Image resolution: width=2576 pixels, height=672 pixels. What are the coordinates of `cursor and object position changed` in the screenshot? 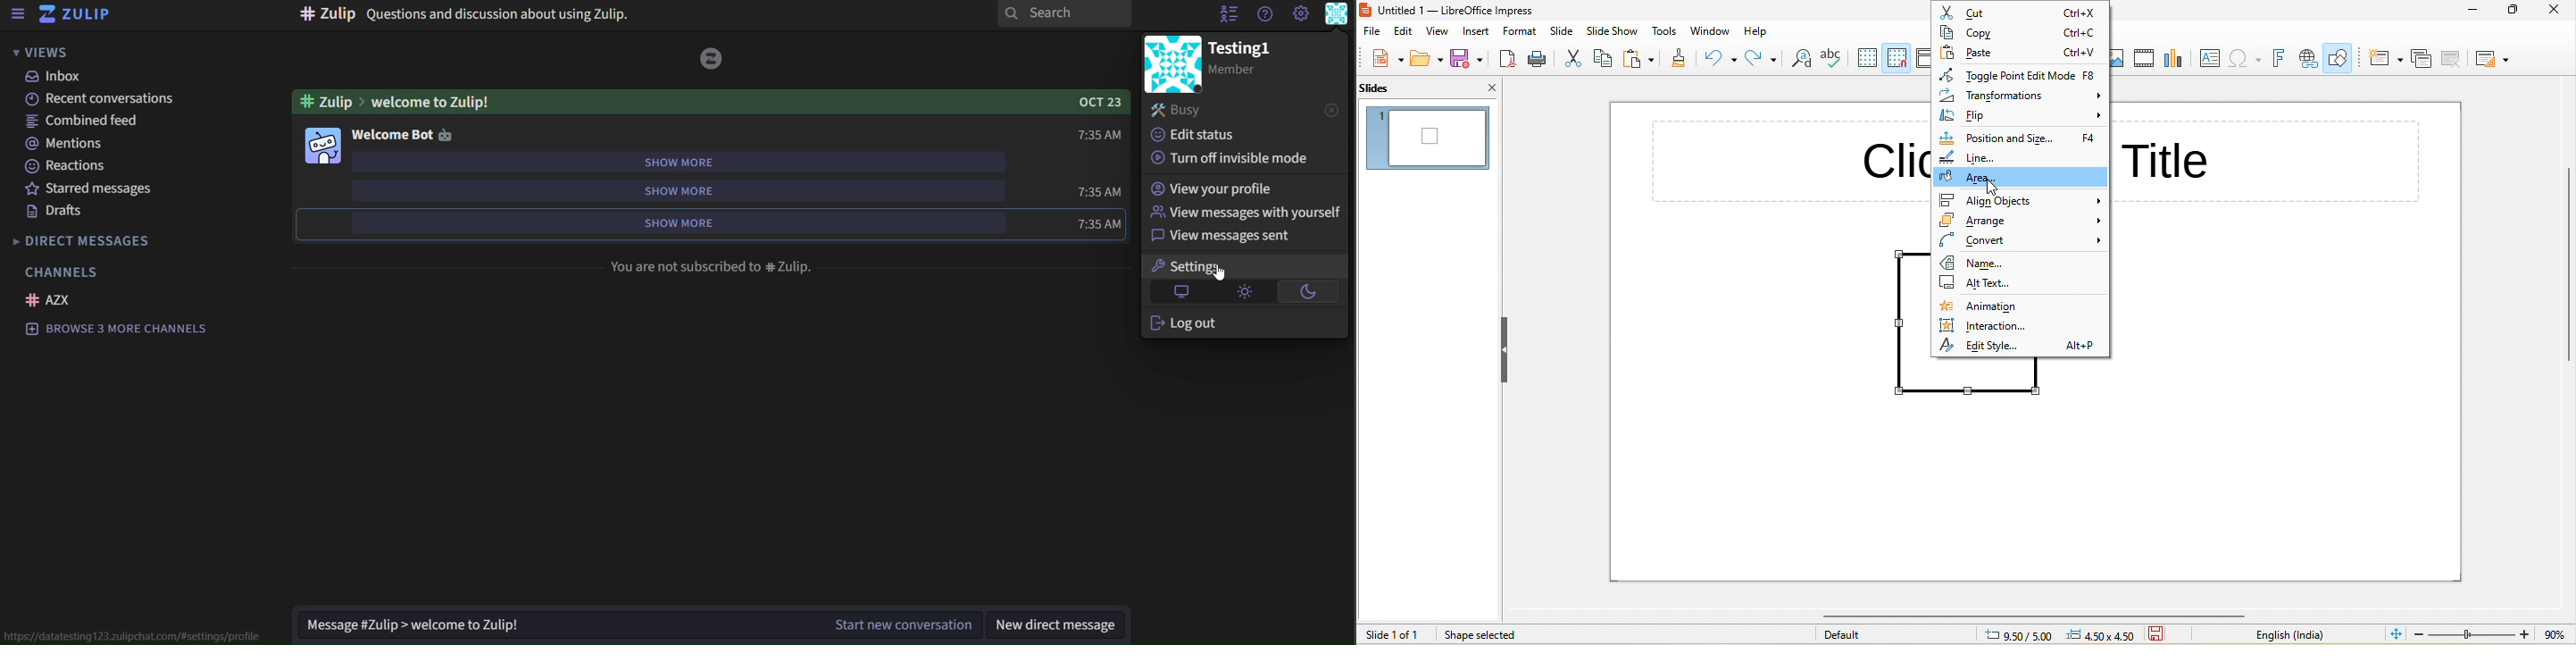 It's located at (2062, 634).